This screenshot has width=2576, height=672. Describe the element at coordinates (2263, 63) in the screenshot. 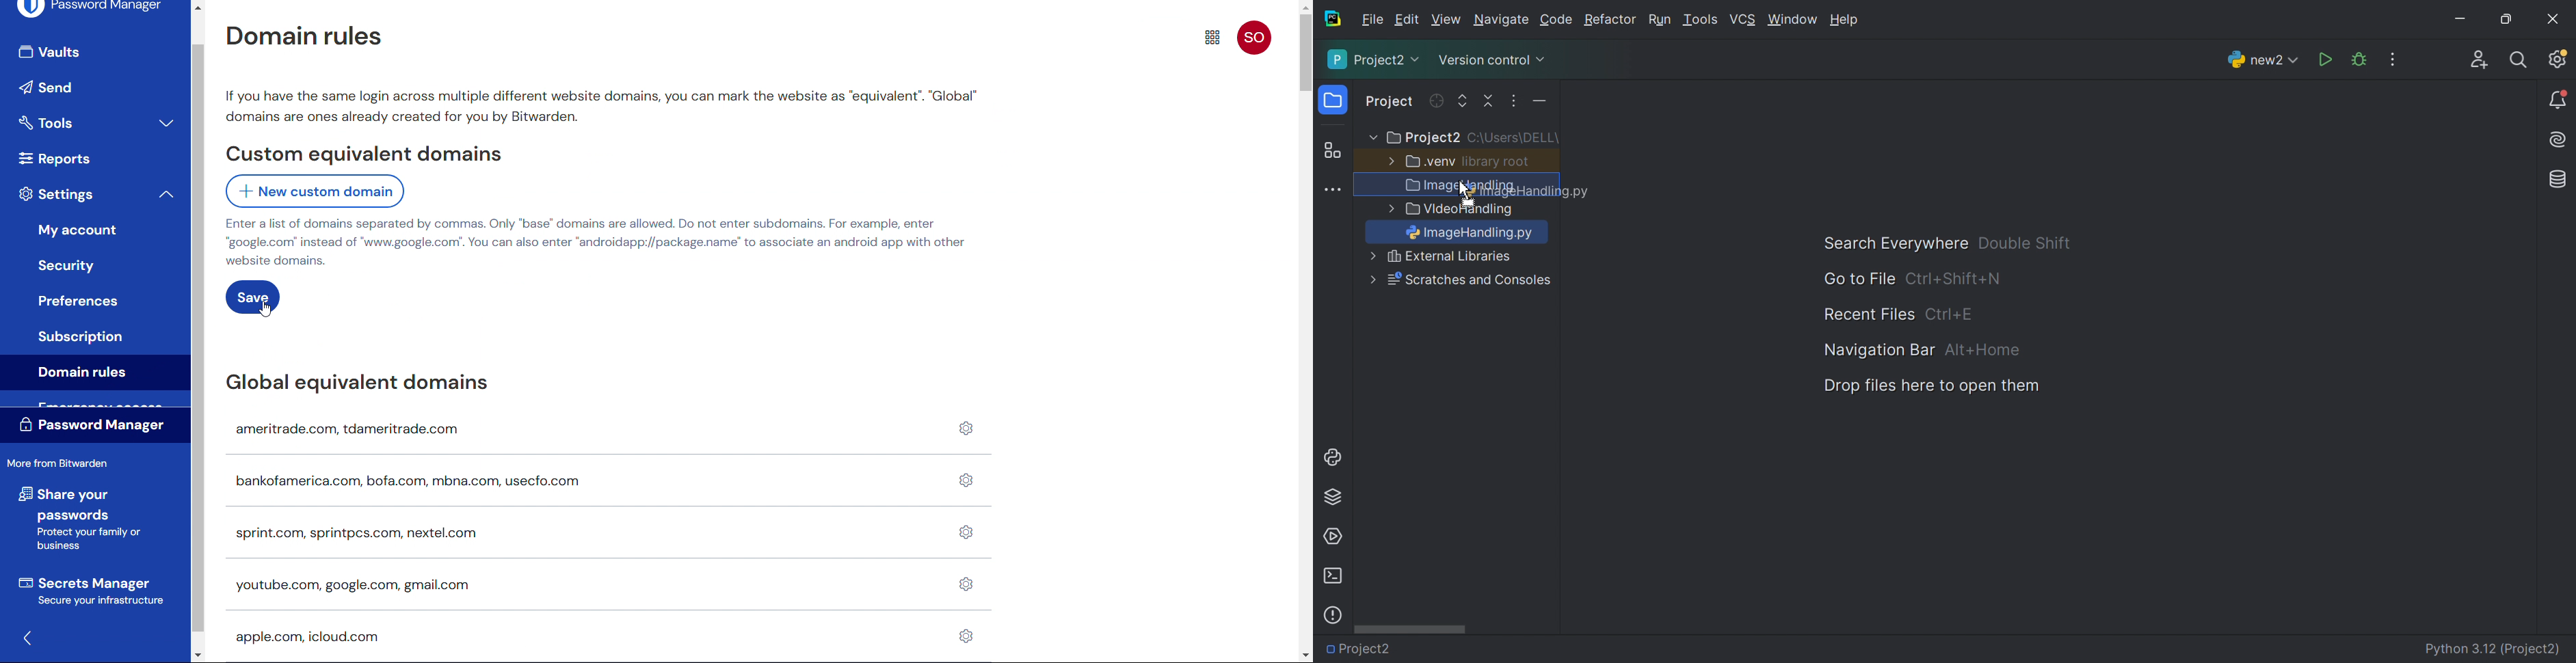

I see `new2` at that location.